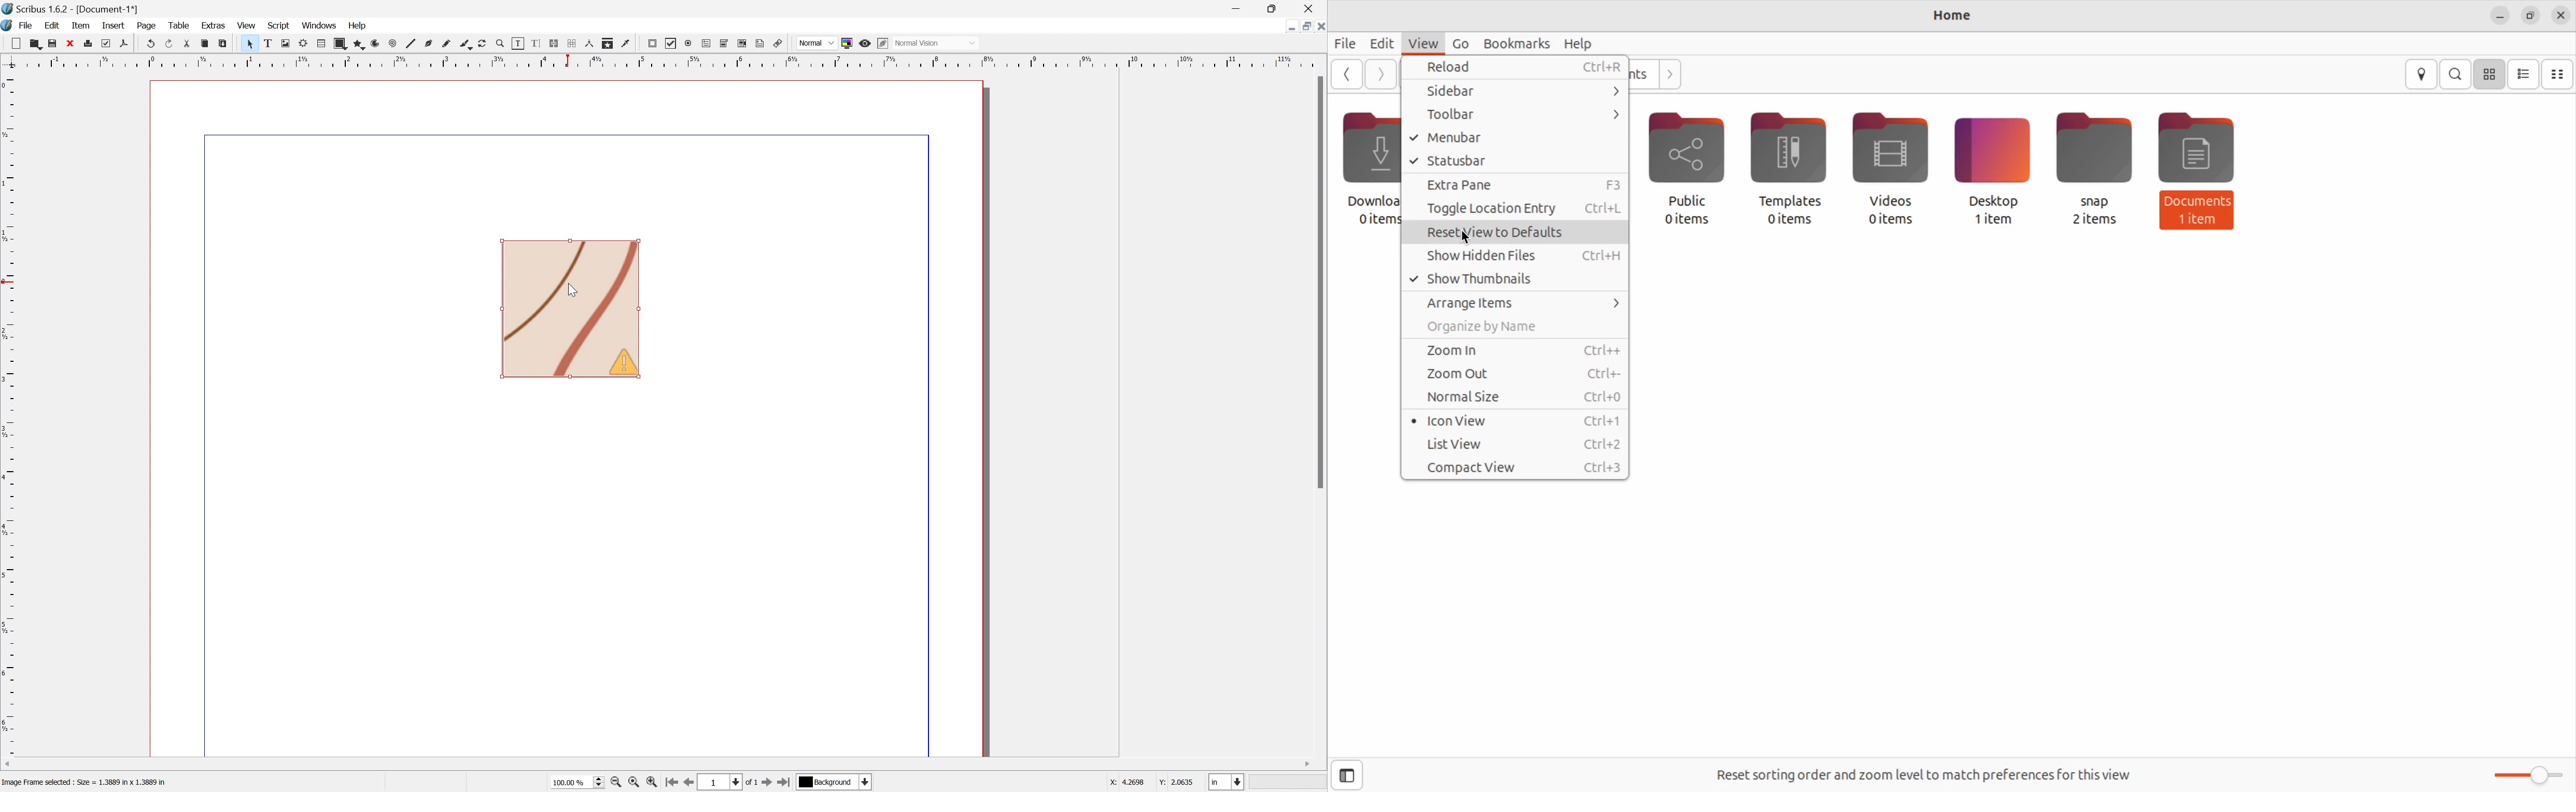 This screenshot has width=2576, height=812. I want to click on Restore down, so click(1275, 9).